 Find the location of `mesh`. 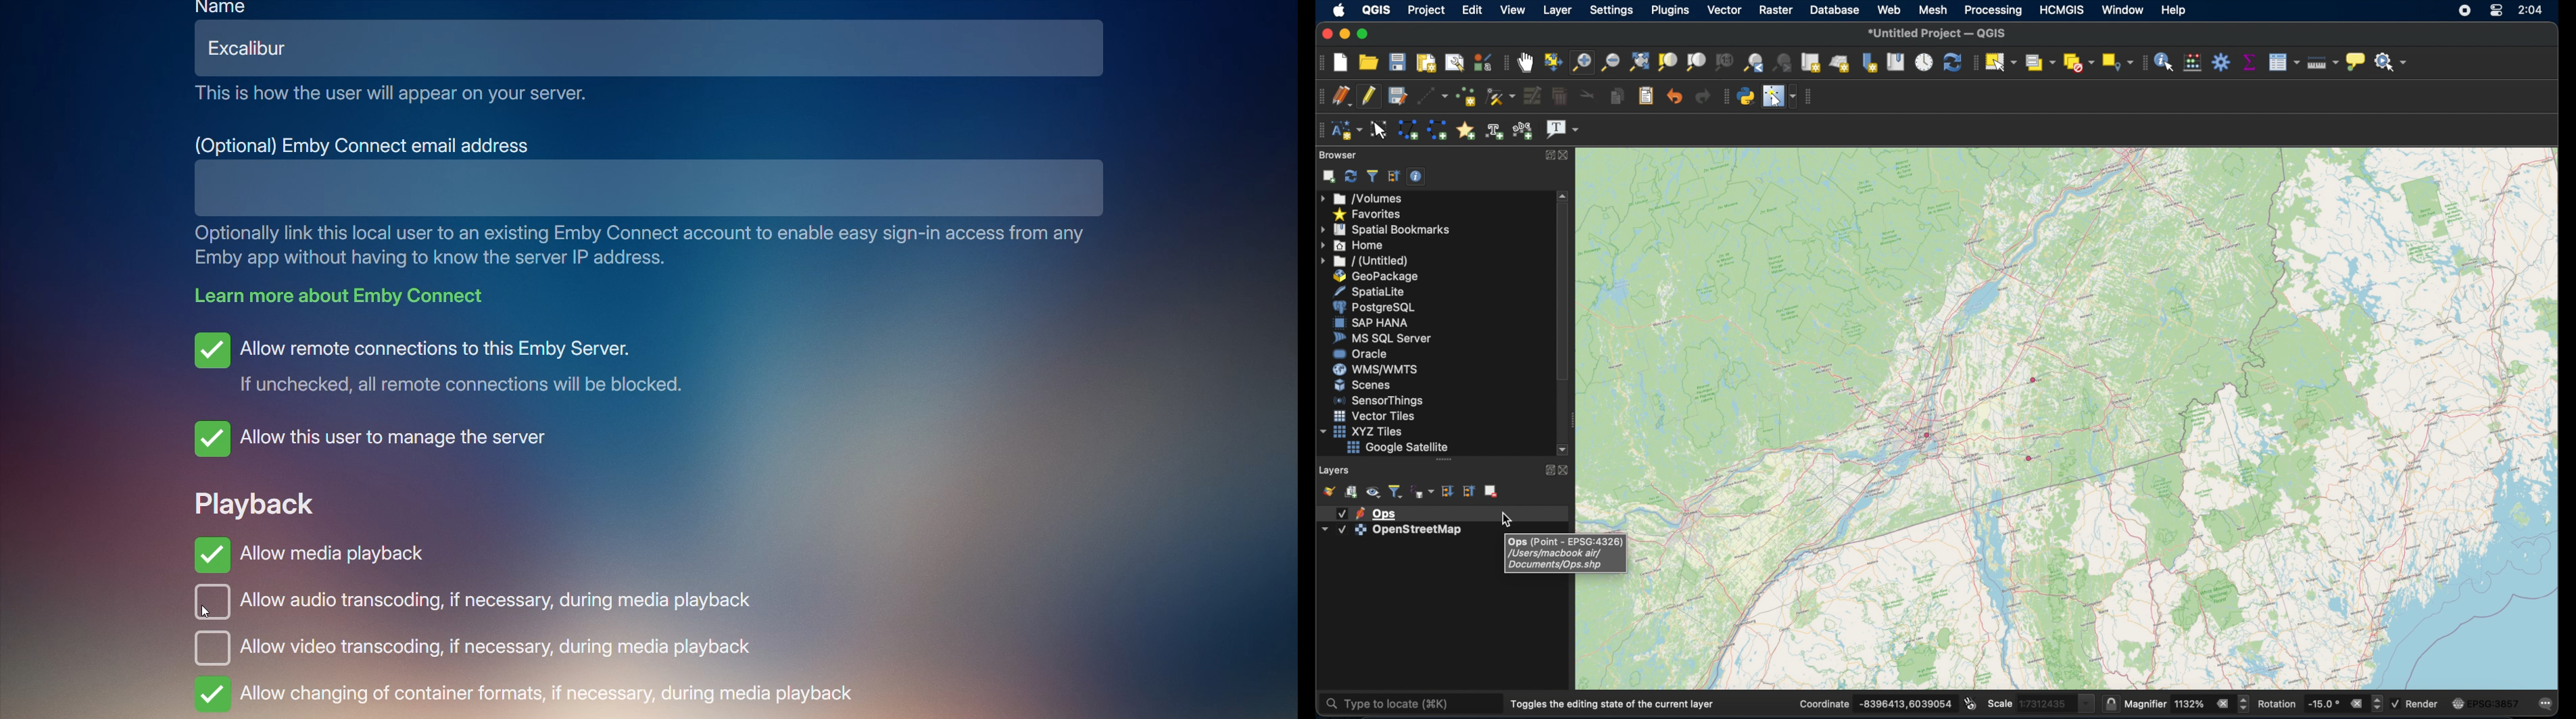

mesh is located at coordinates (1934, 11).